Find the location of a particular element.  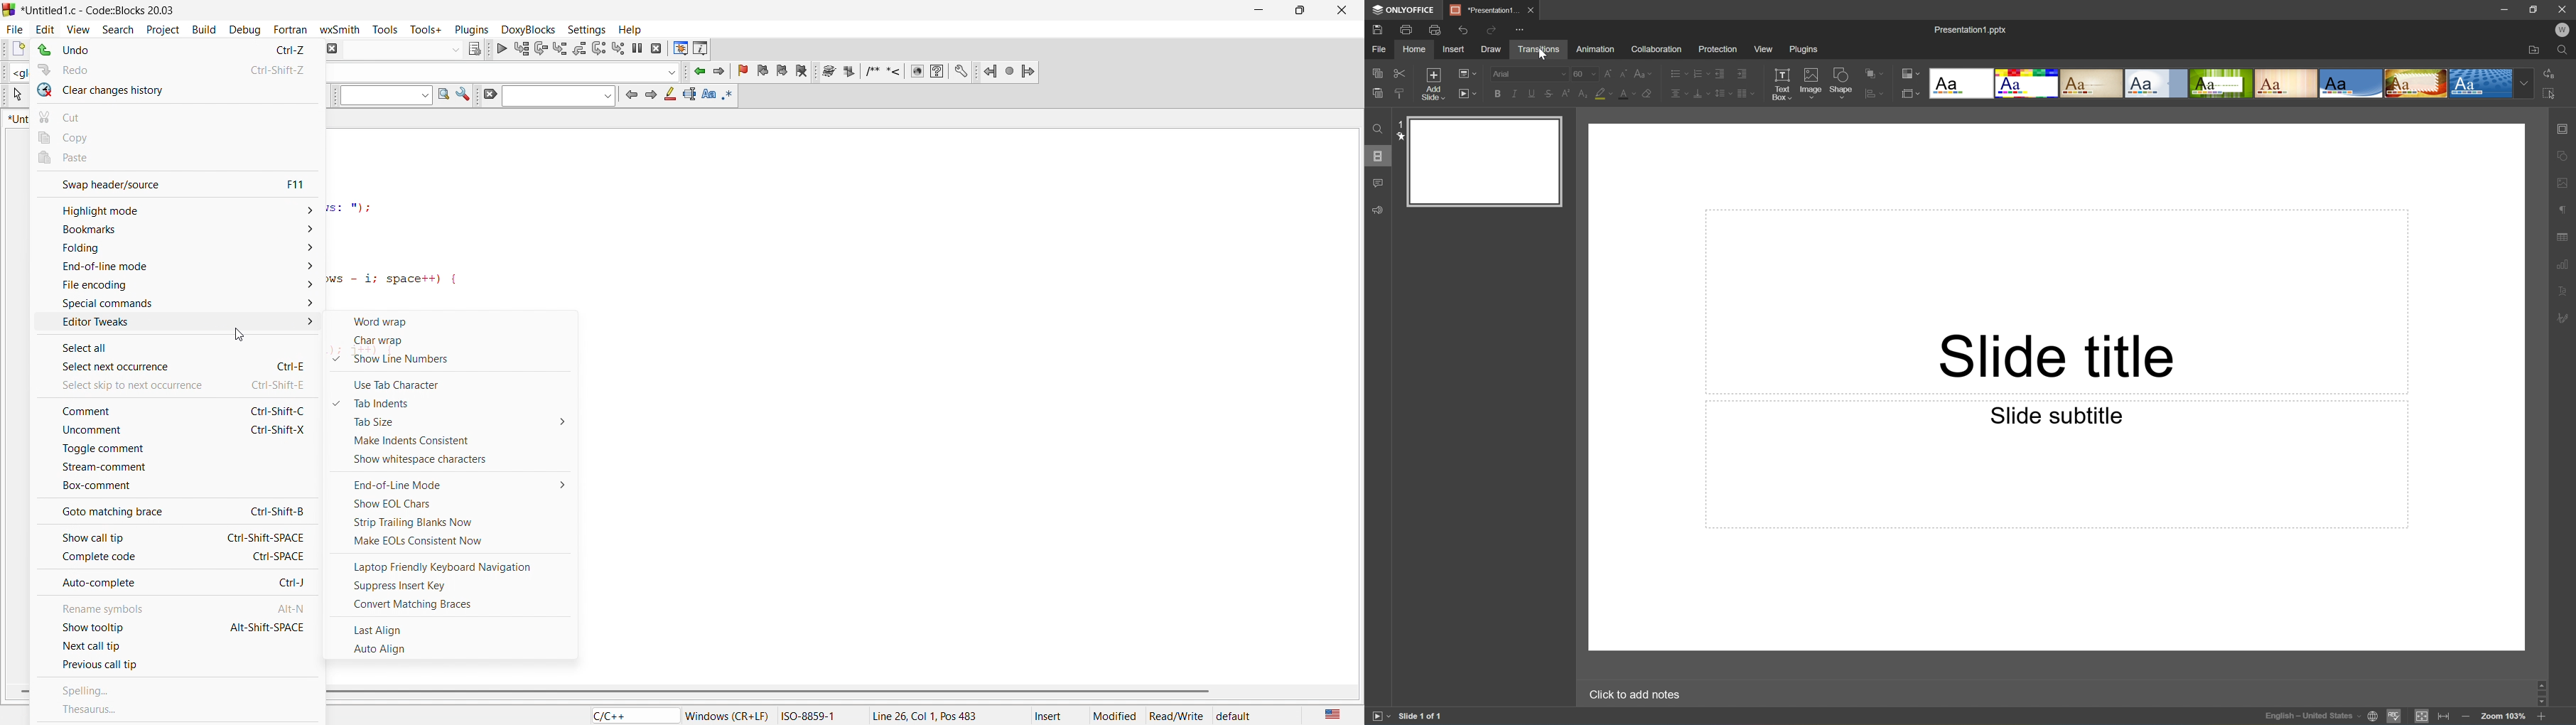

Restore Down is located at coordinates (2536, 11).